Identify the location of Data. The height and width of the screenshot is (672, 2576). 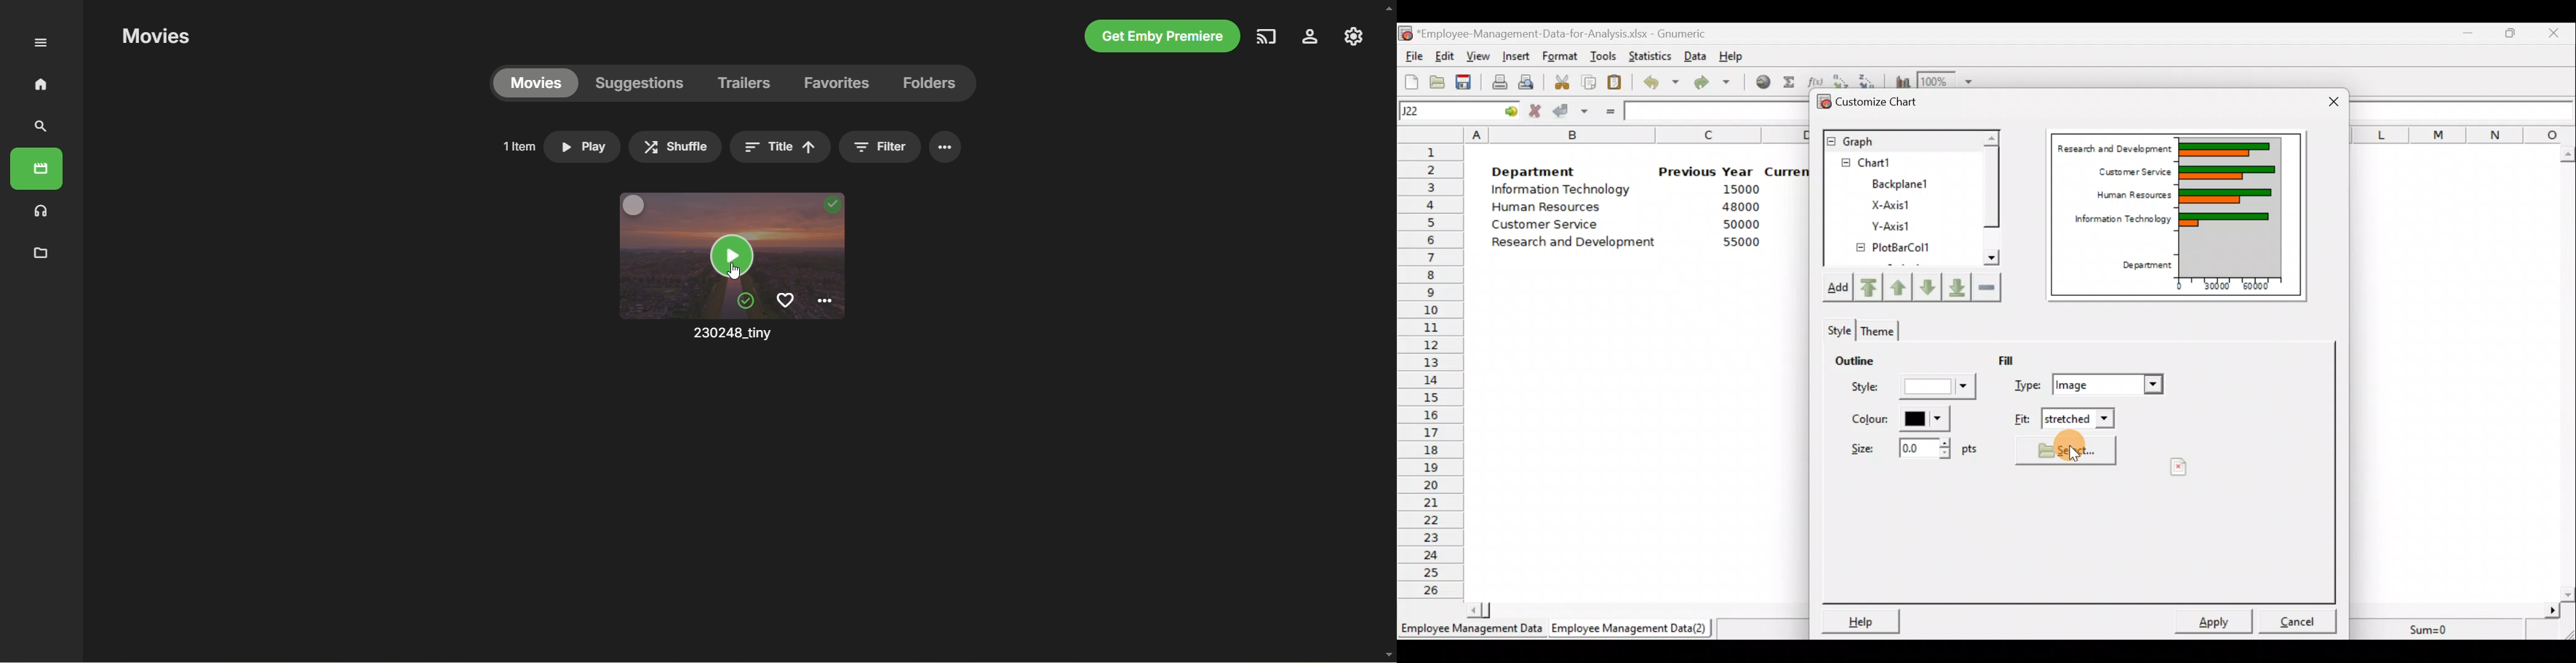
(1696, 55).